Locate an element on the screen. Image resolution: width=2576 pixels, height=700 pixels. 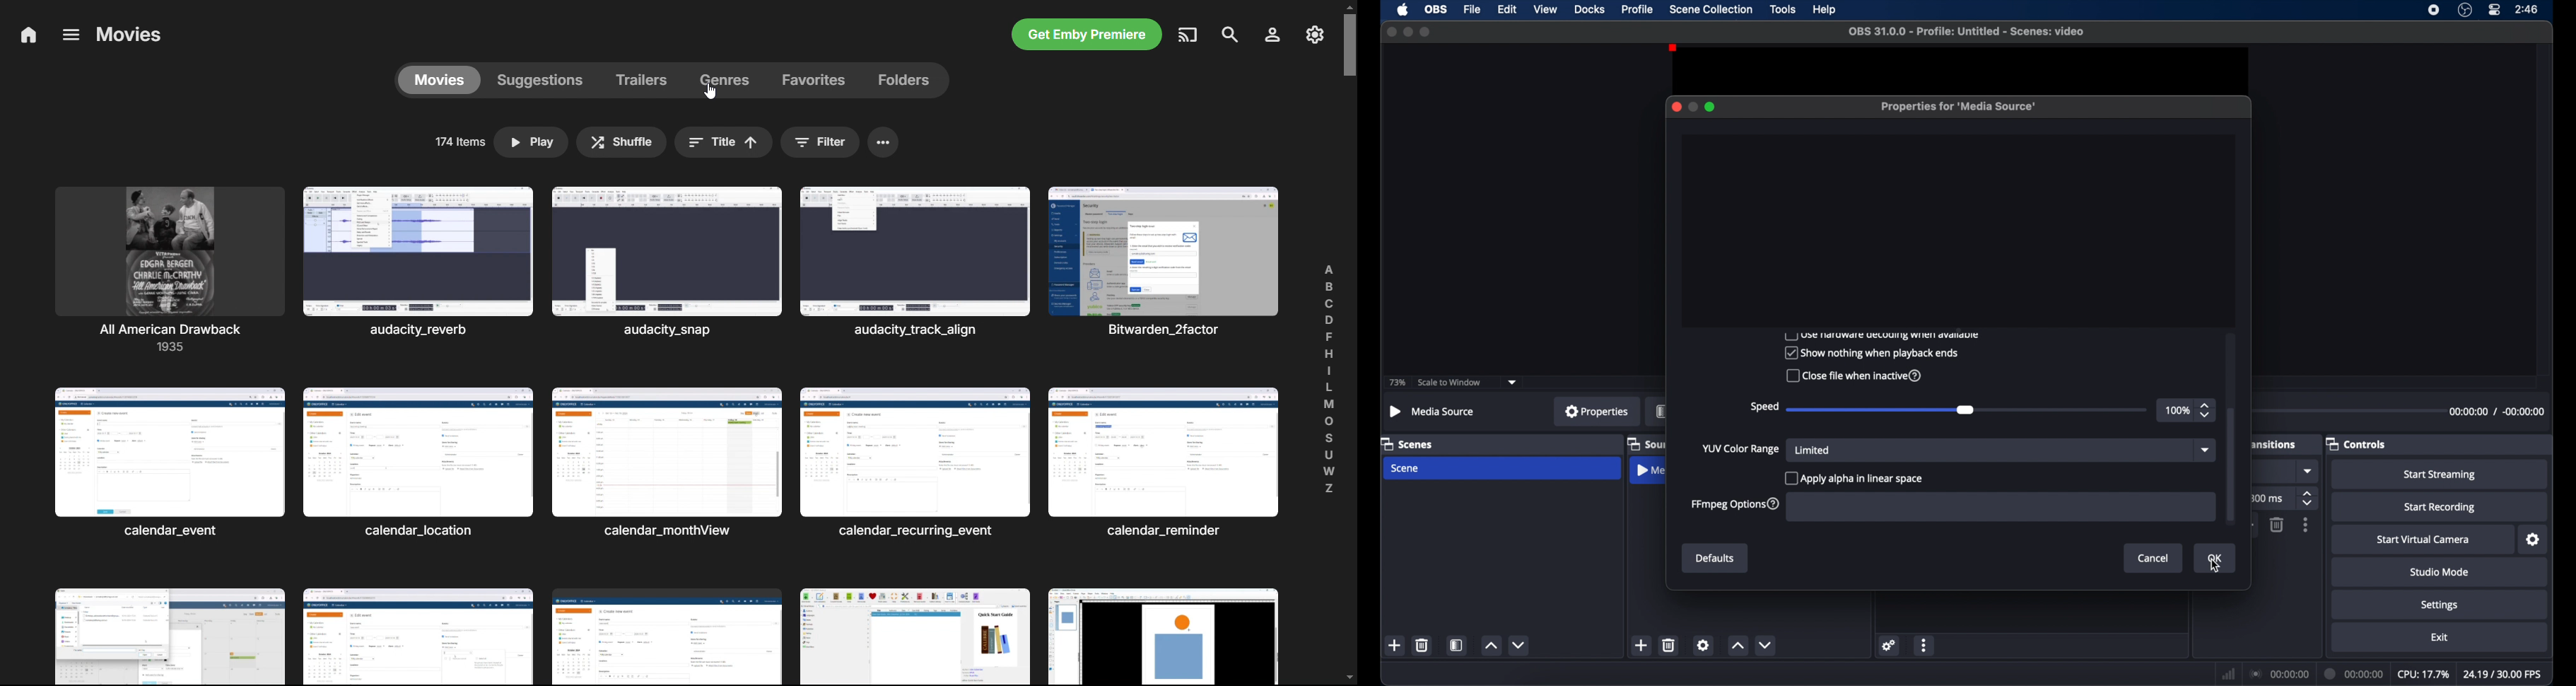
close is located at coordinates (1389, 31).